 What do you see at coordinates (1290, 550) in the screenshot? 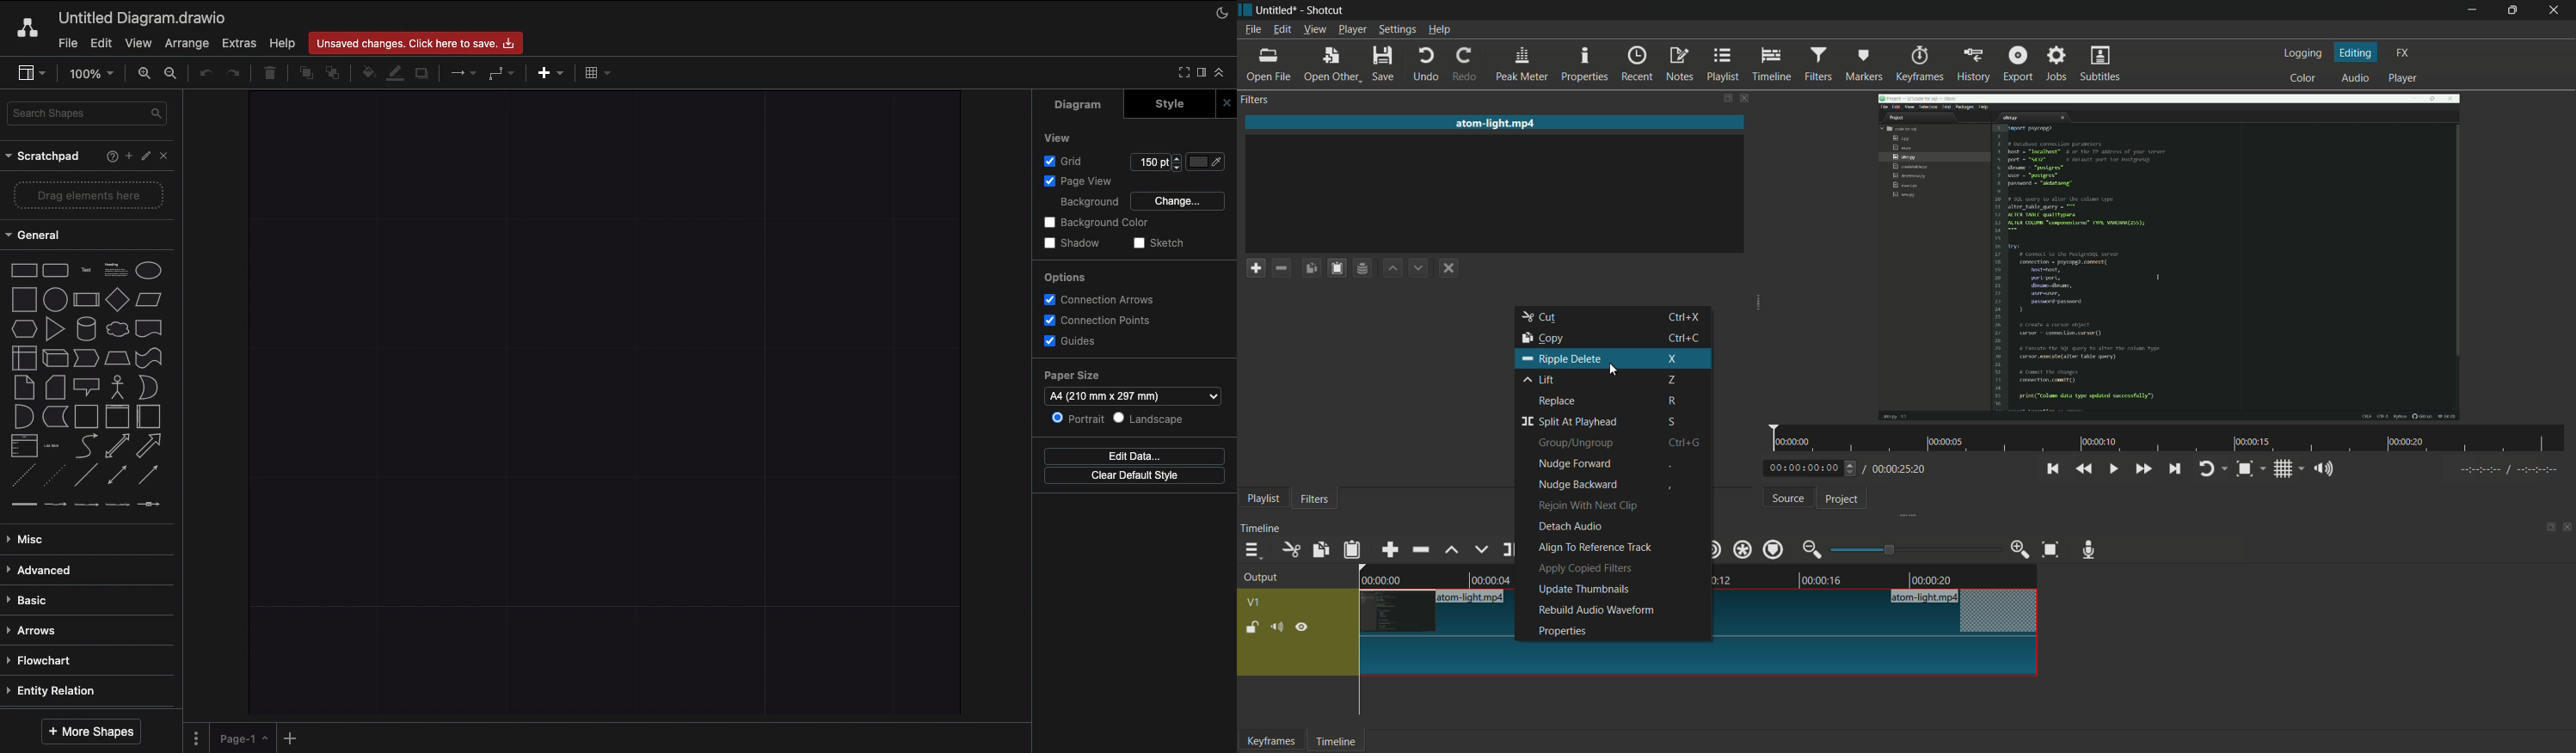
I see `cut` at bounding box center [1290, 550].